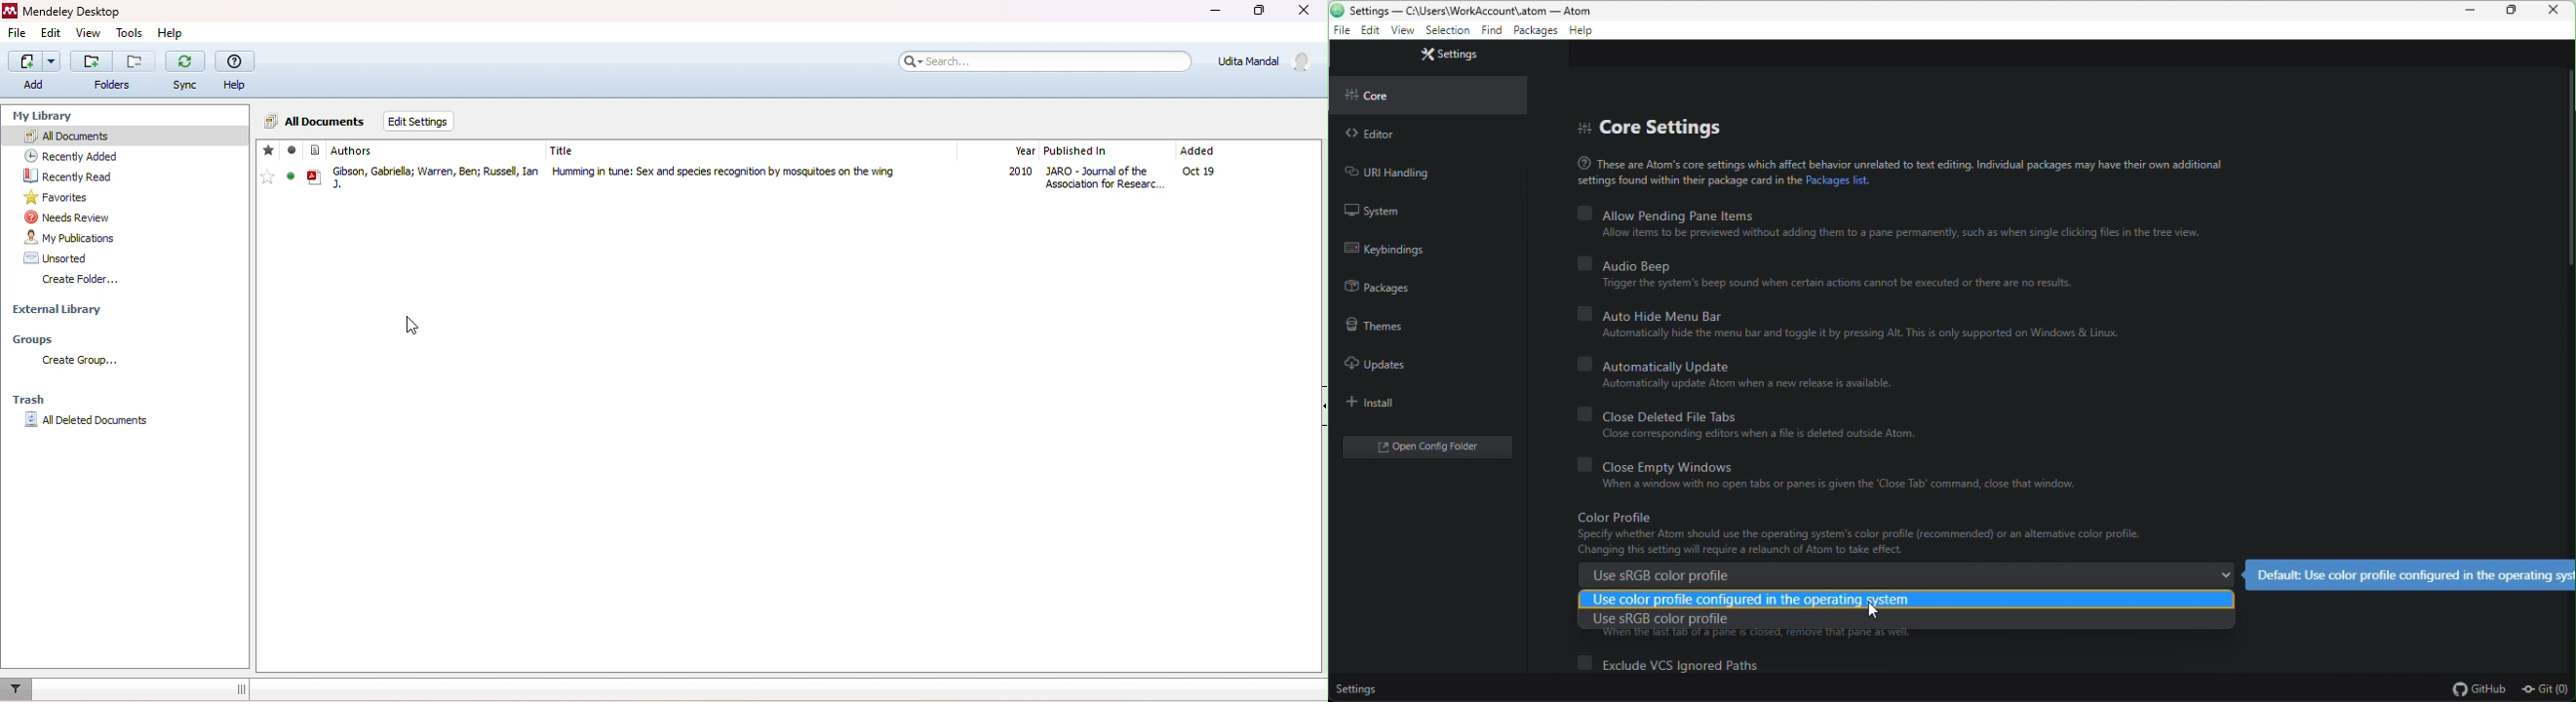  What do you see at coordinates (1676, 663) in the screenshot?
I see `Exclude VCS ignored path` at bounding box center [1676, 663].